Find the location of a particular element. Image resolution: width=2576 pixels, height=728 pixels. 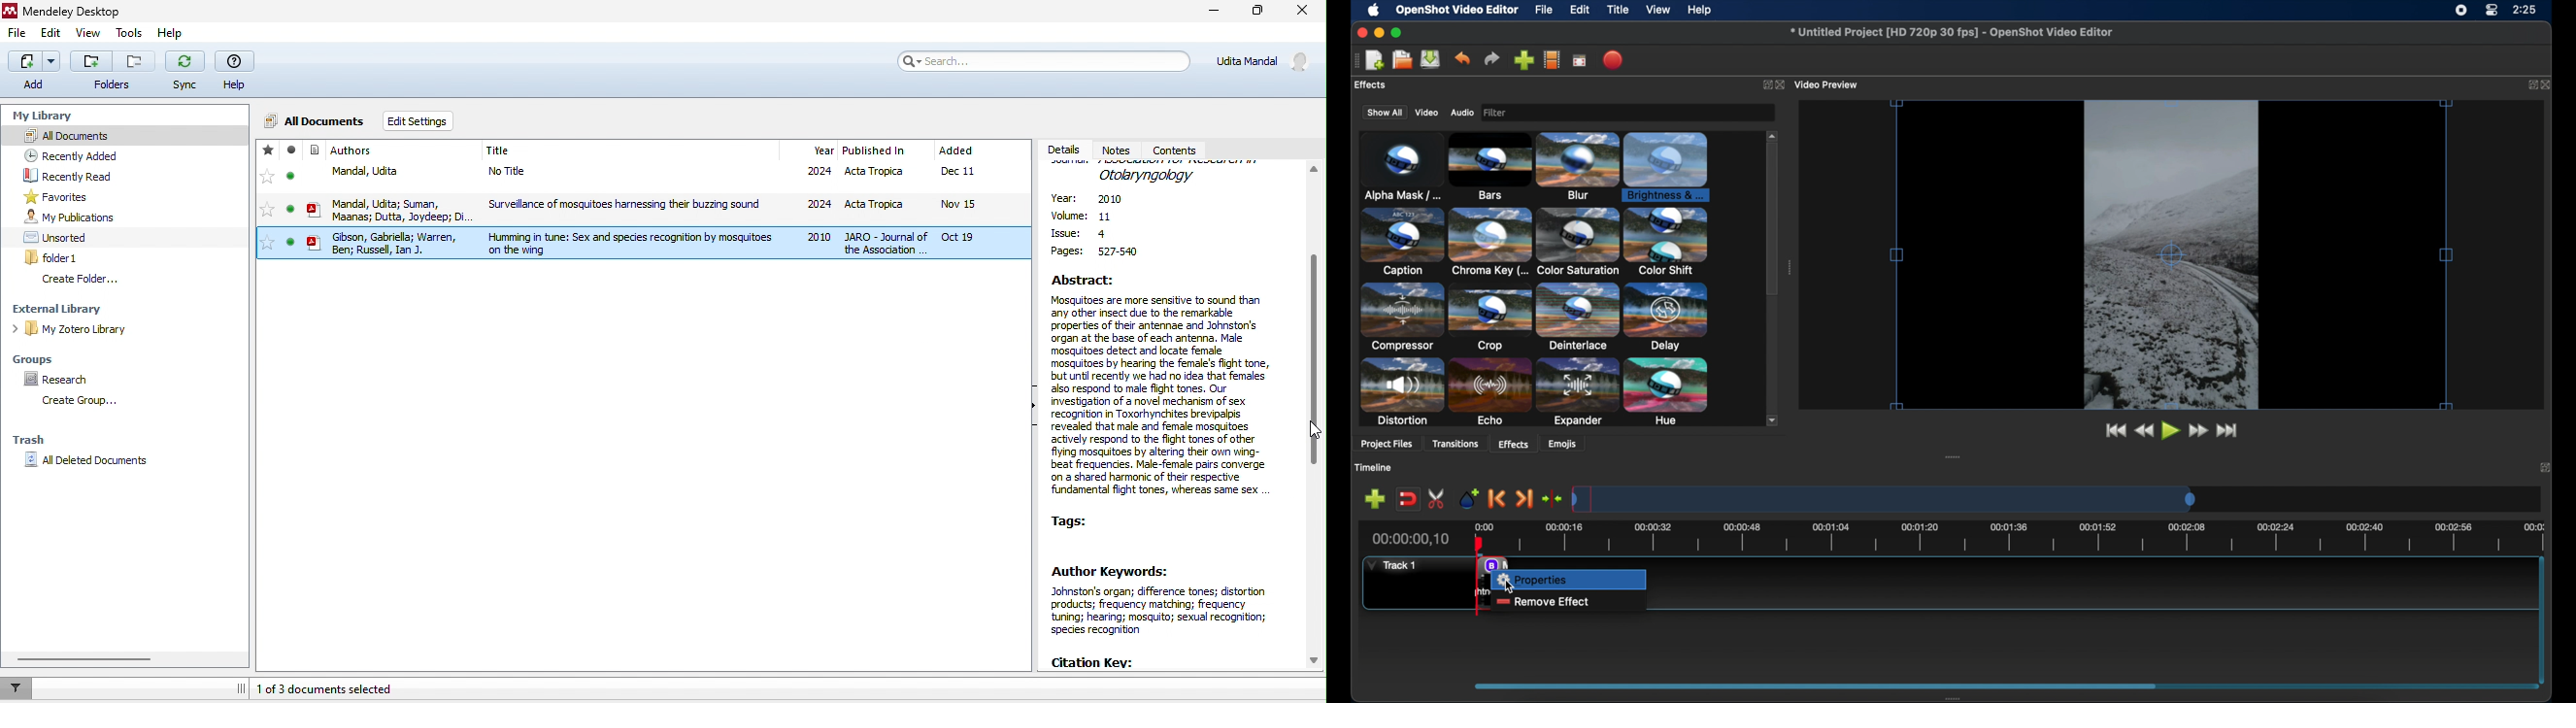

my library is located at coordinates (46, 113).